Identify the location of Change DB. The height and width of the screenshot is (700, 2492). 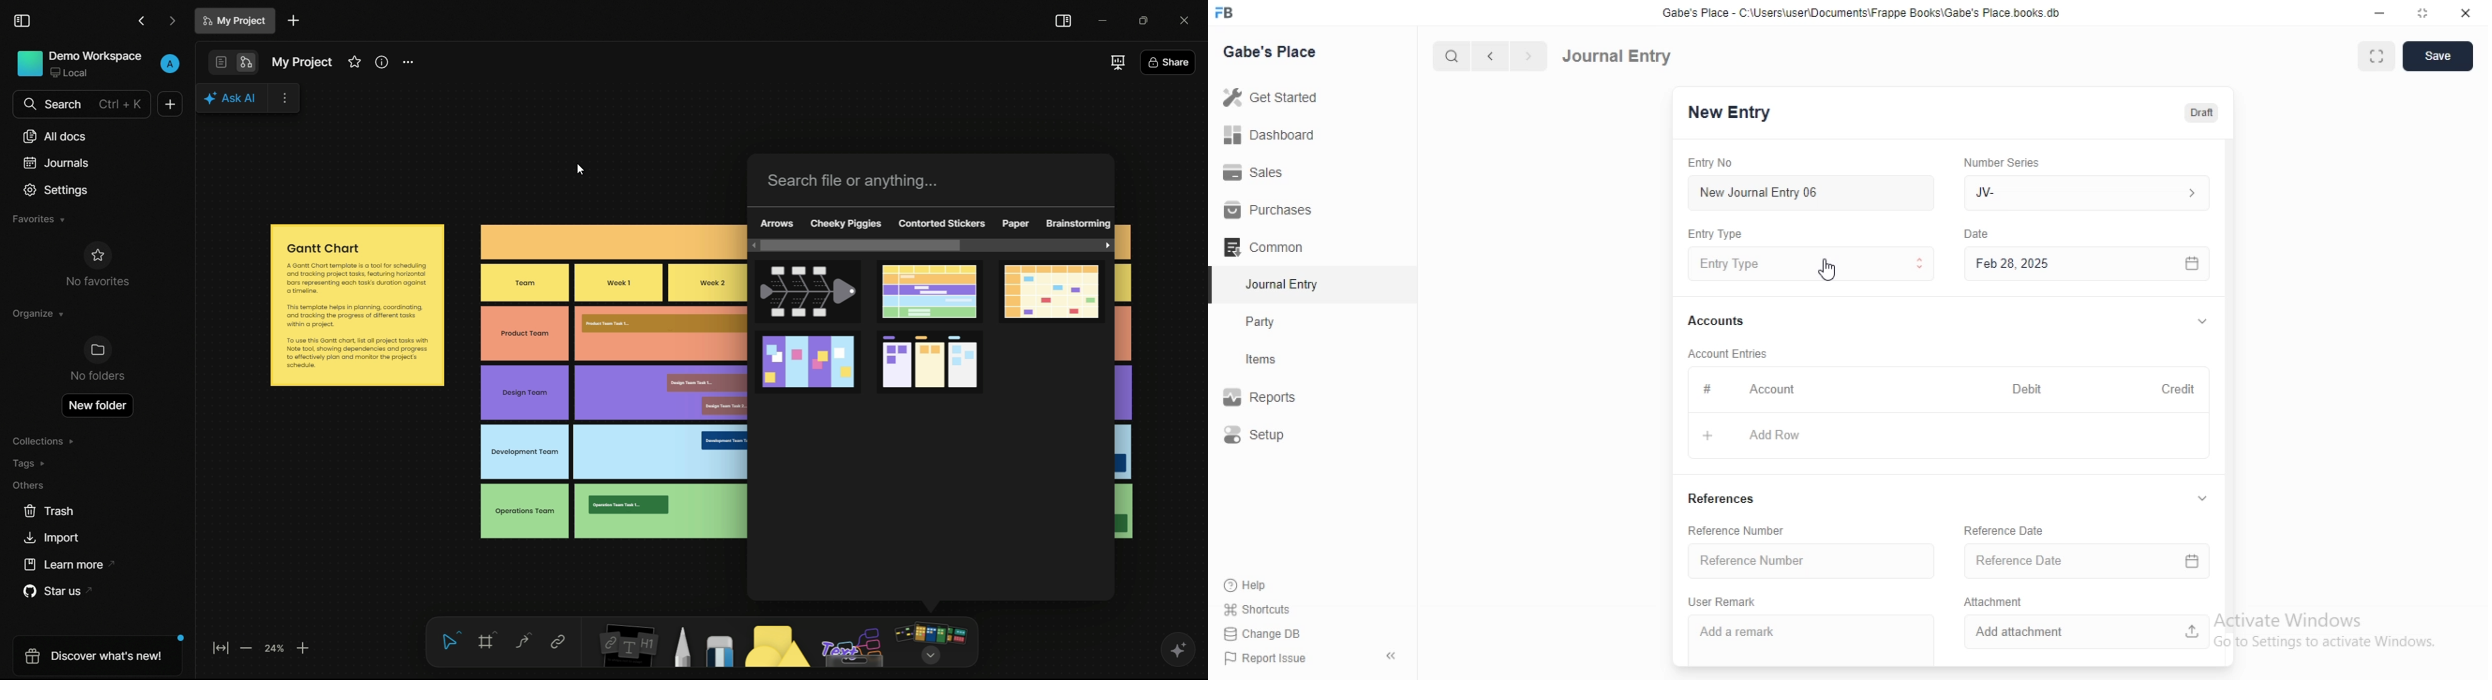
(1268, 633).